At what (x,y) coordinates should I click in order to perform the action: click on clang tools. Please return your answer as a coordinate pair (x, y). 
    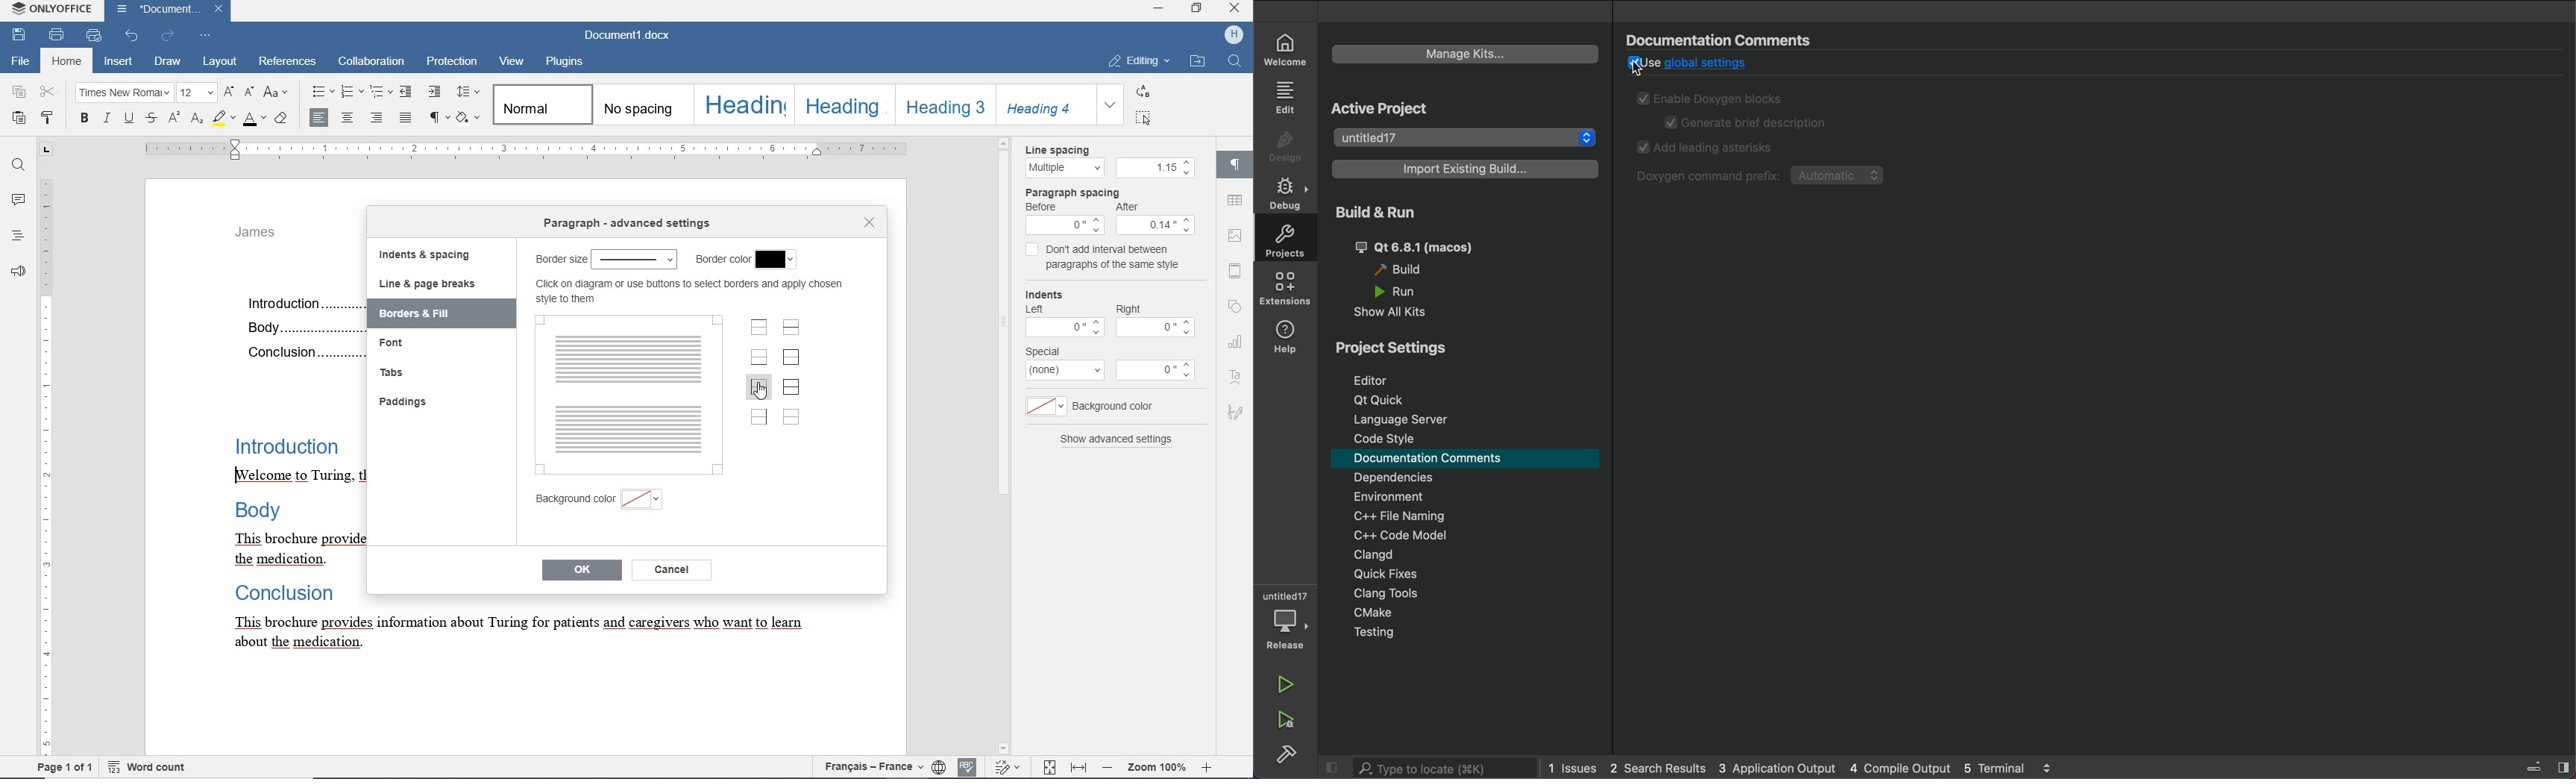
    Looking at the image, I should click on (1391, 594).